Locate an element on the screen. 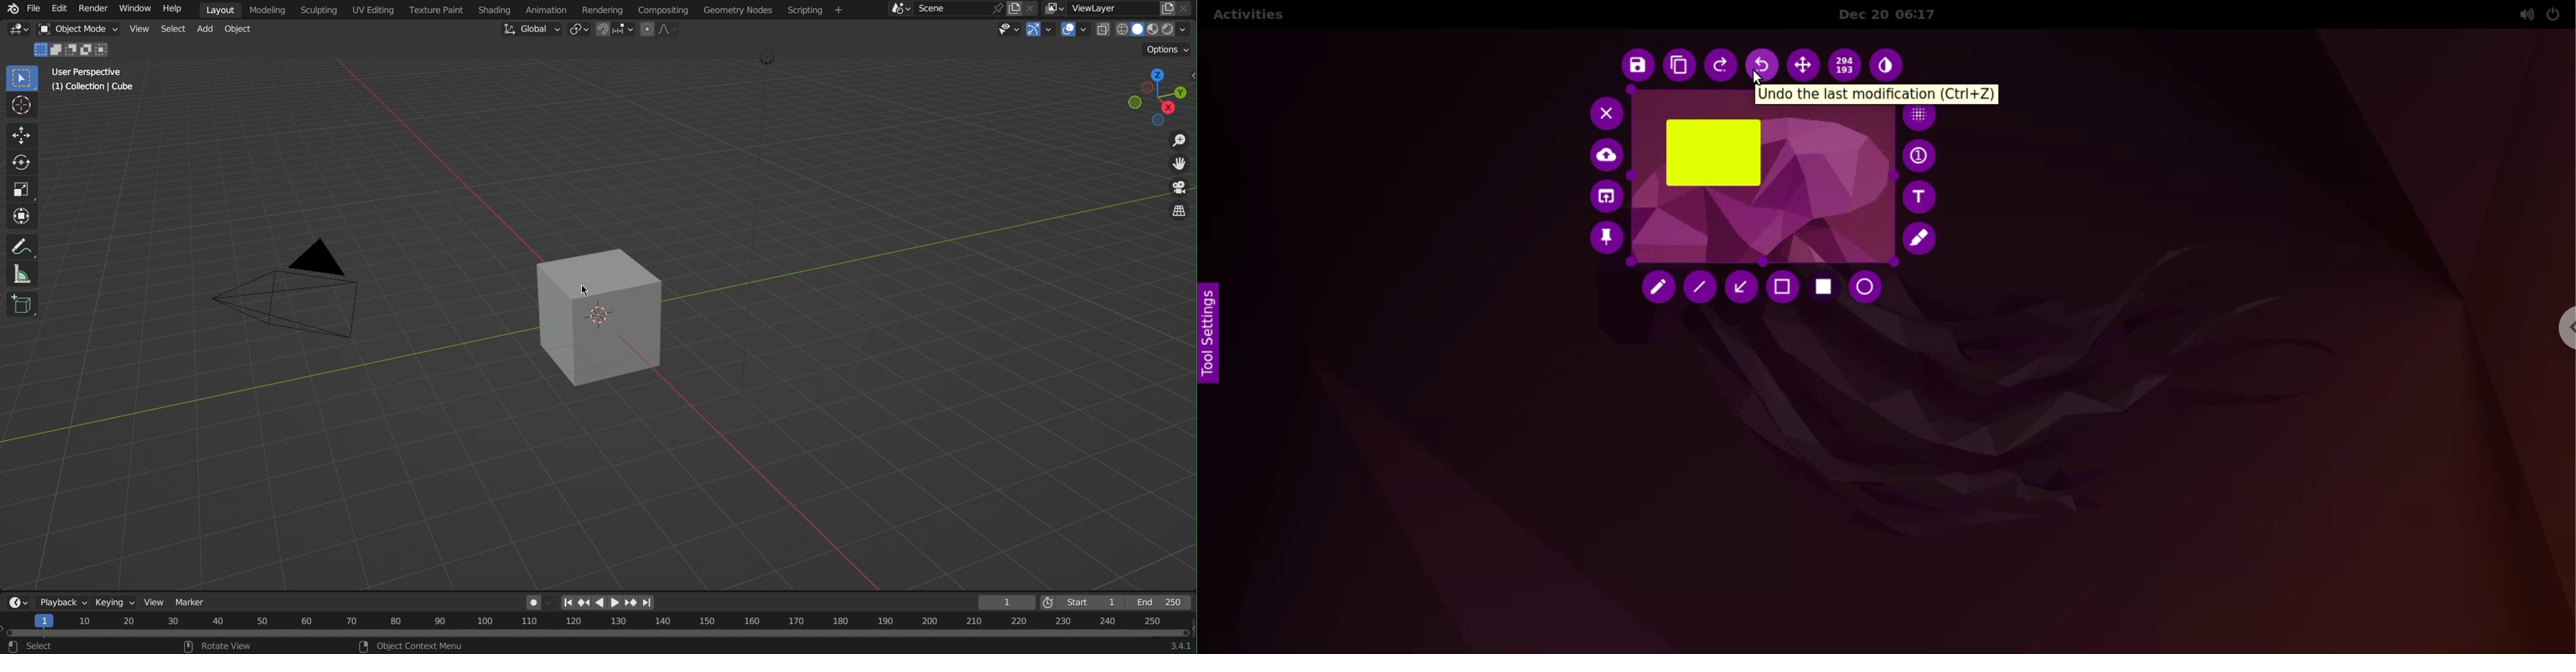 The height and width of the screenshot is (672, 2576). Scripting is located at coordinates (814, 11).